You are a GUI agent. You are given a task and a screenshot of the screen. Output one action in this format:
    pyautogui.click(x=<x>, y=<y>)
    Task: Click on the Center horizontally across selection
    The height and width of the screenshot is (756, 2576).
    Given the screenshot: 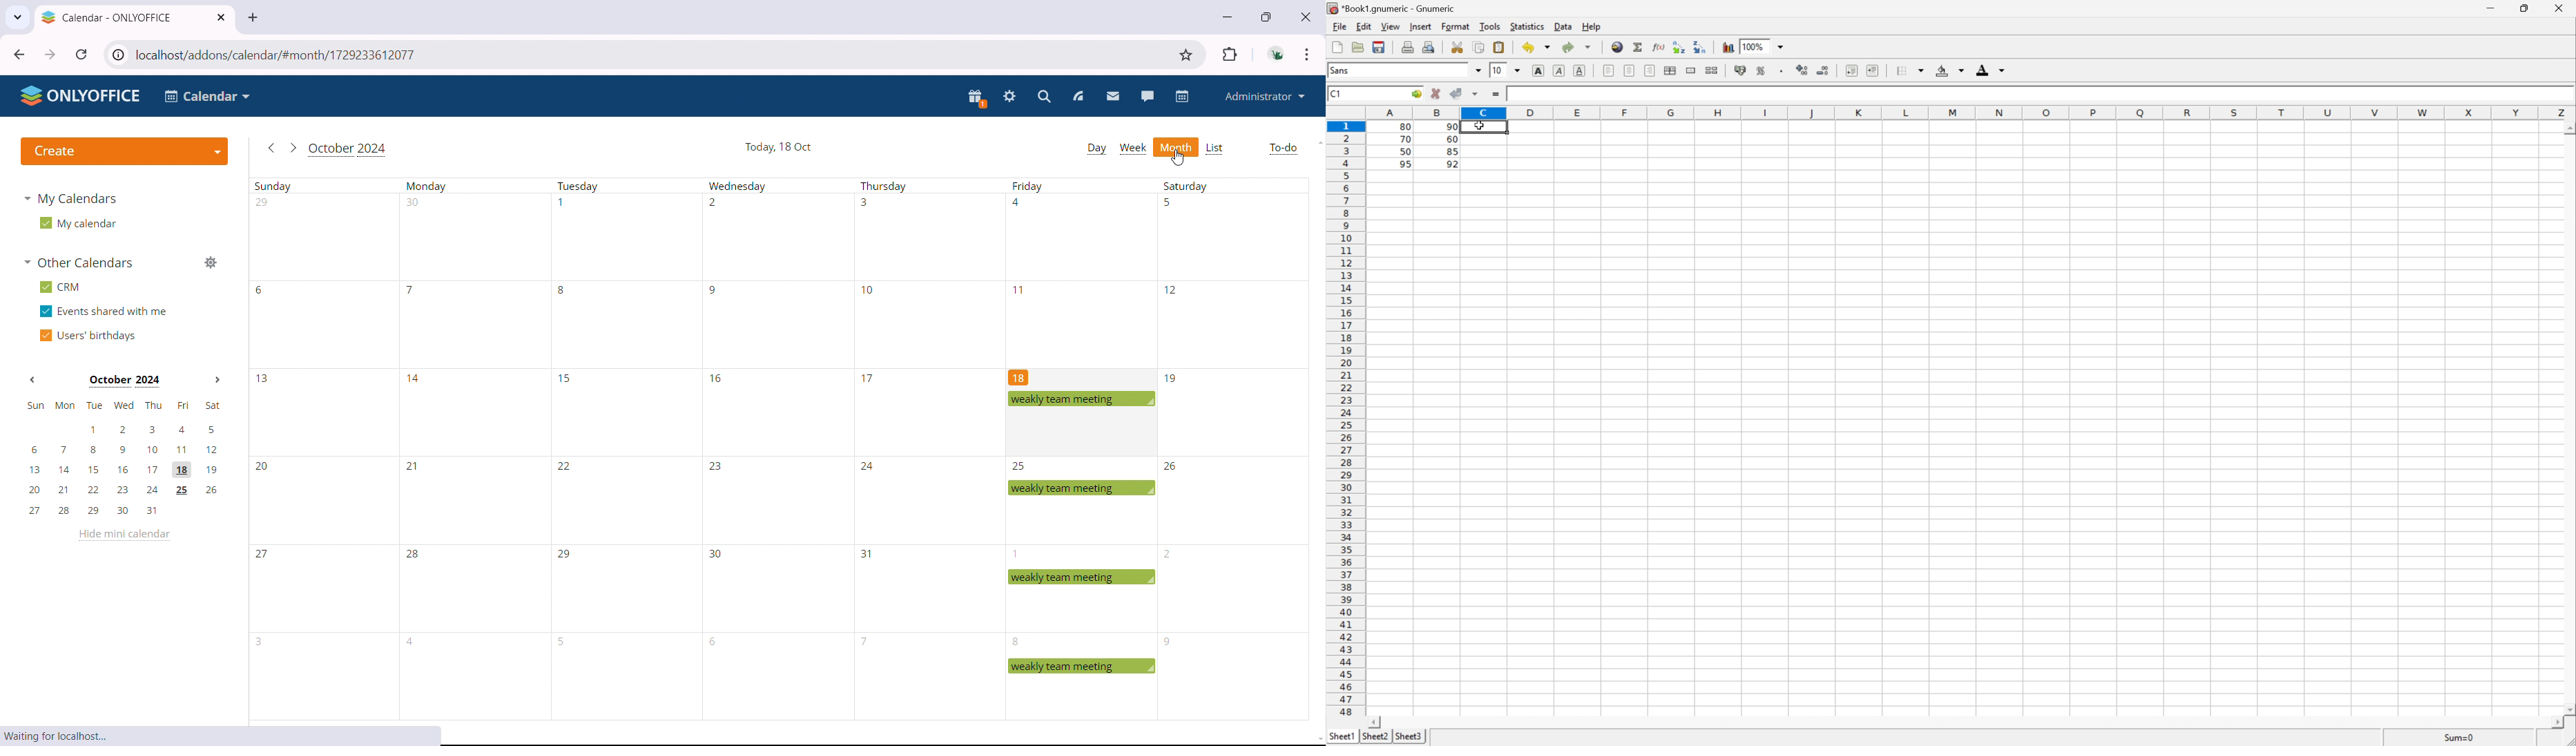 What is the action you would take?
    pyautogui.click(x=1672, y=69)
    